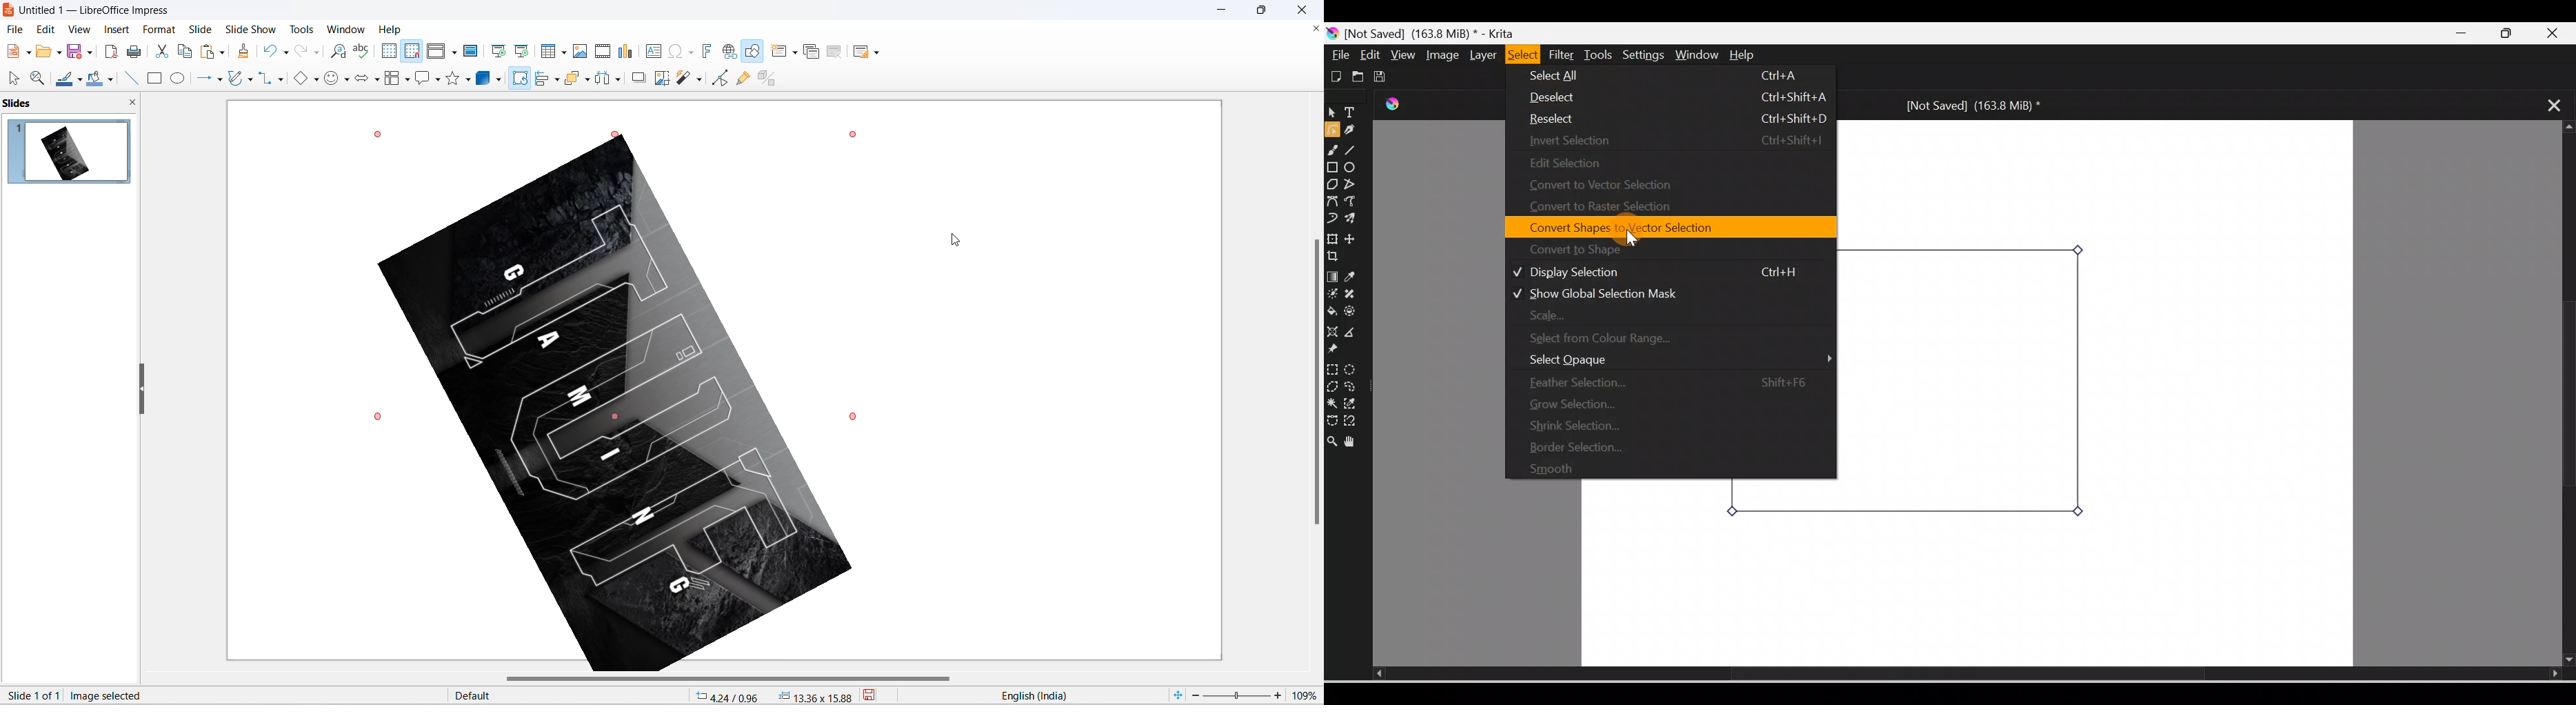 The image size is (2576, 728). Describe the element at coordinates (1653, 248) in the screenshot. I see `Convert to shape` at that location.